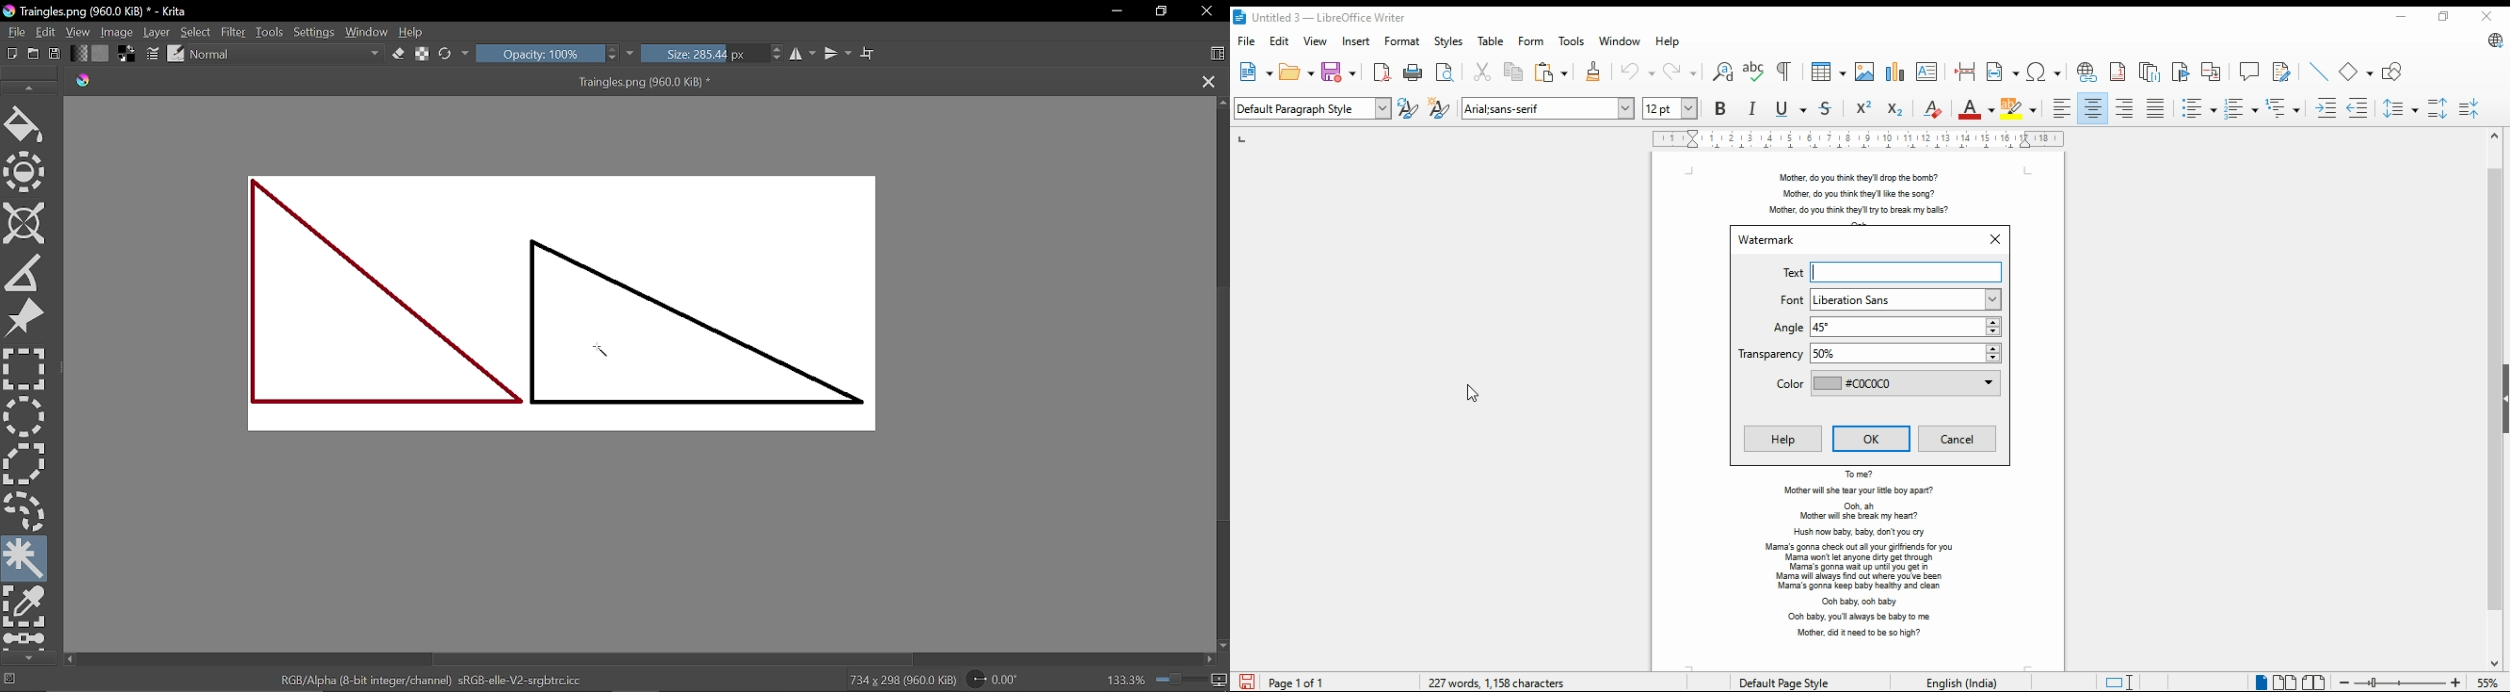  I want to click on restore, so click(2441, 17).